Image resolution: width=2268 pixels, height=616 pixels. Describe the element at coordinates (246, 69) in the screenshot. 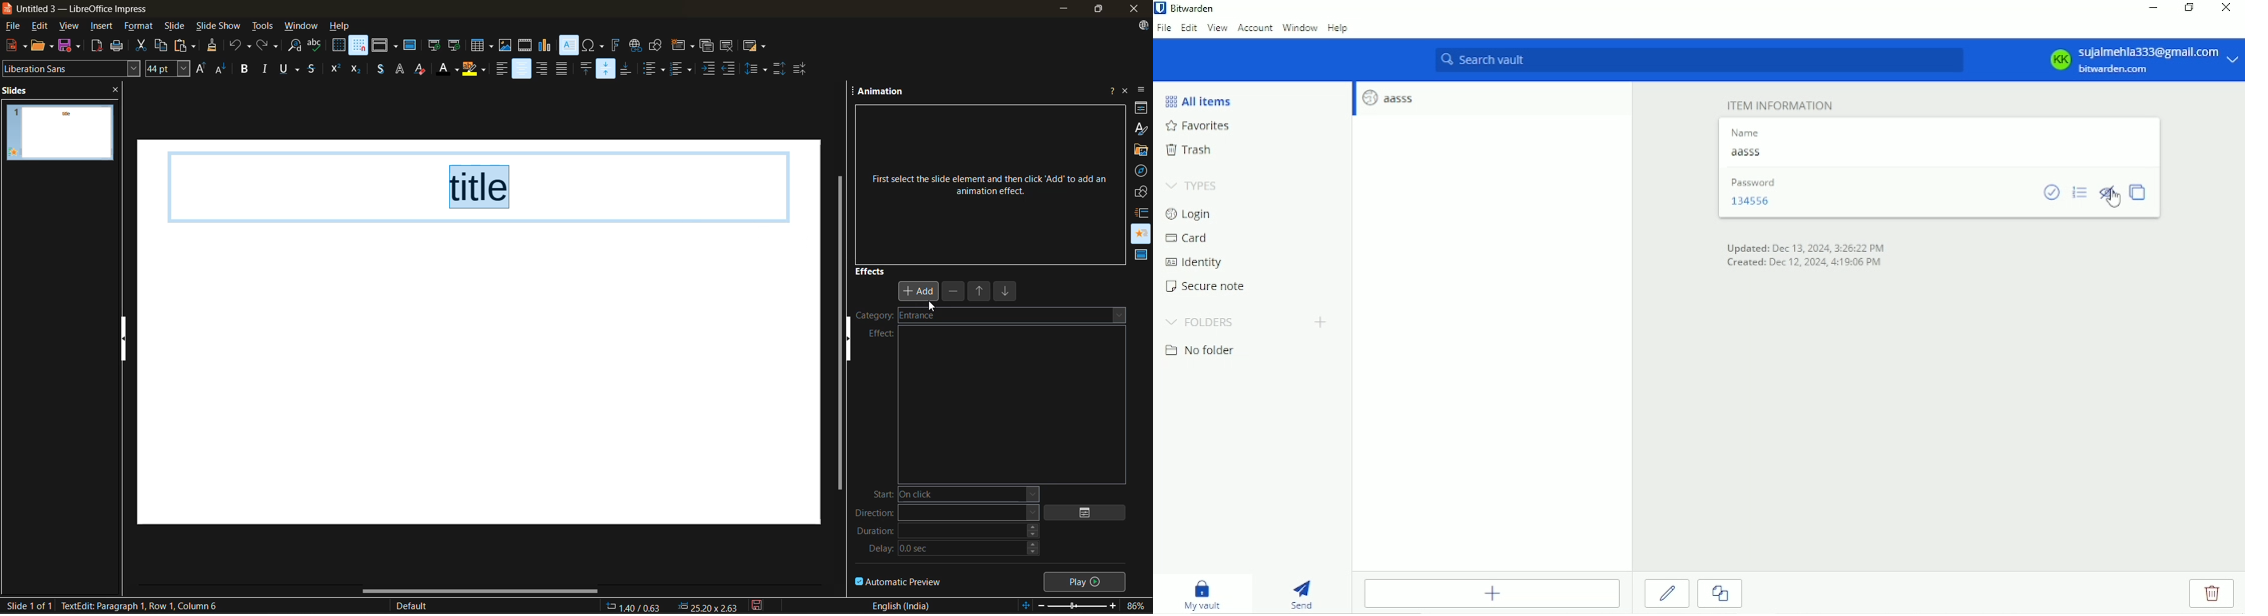

I see `bold` at that location.